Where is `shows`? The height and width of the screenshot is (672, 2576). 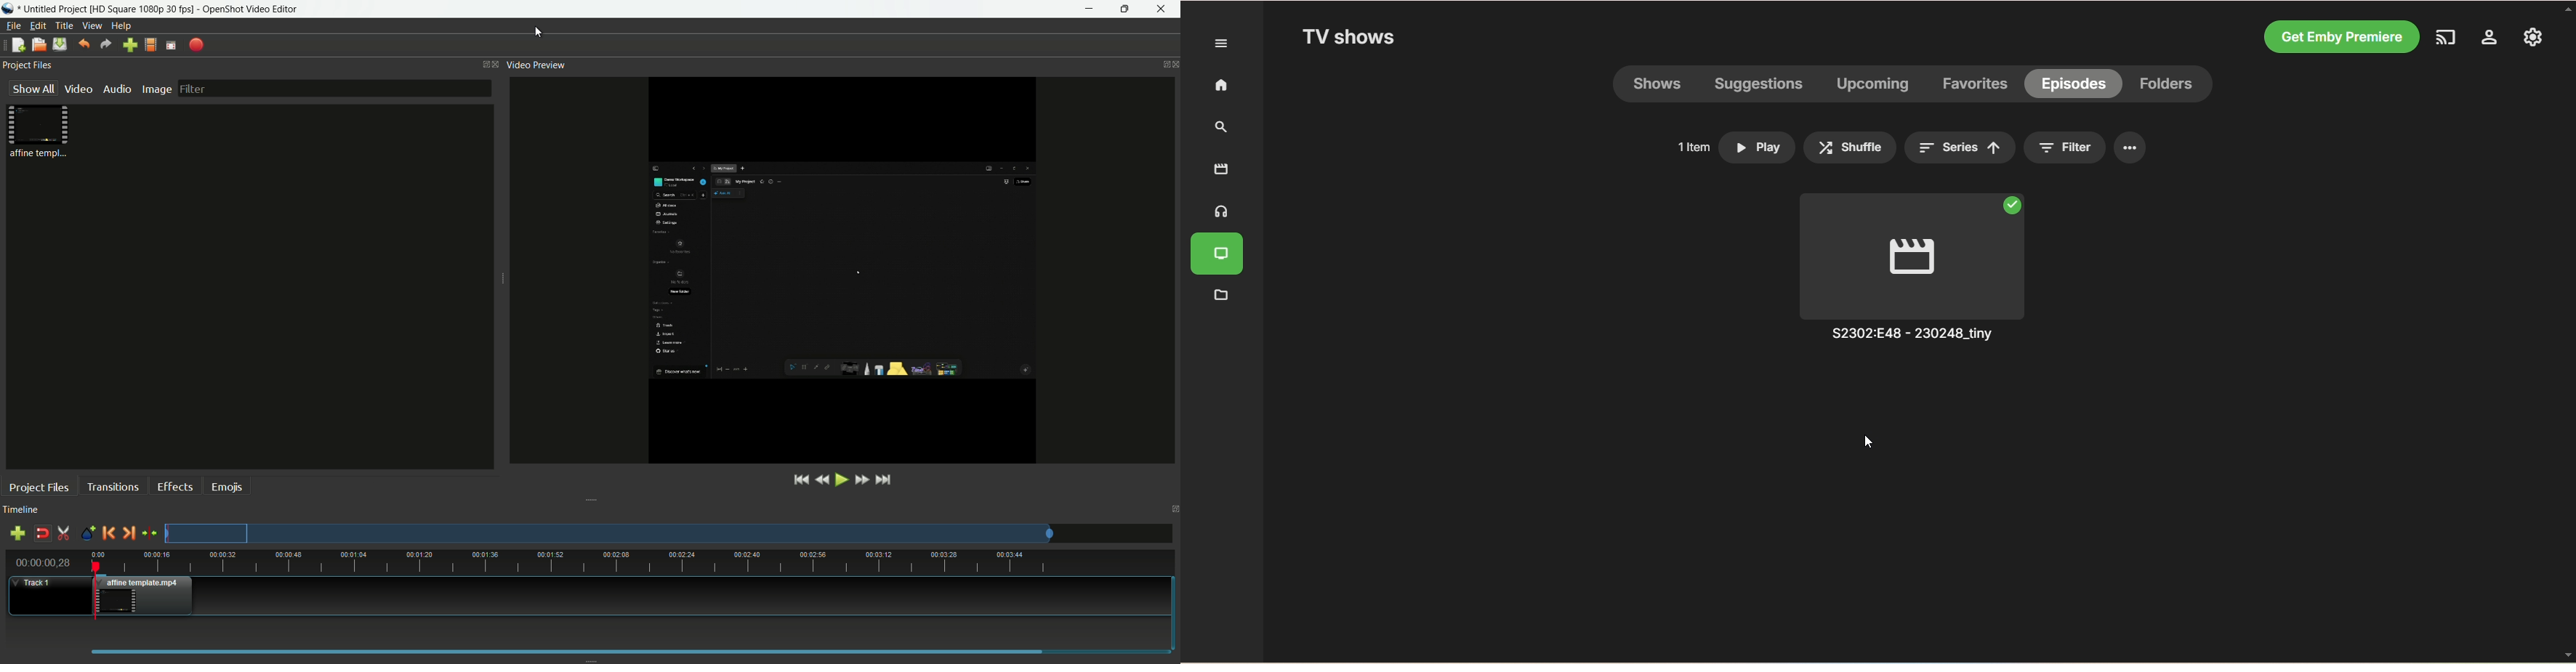 shows is located at coordinates (1662, 86).